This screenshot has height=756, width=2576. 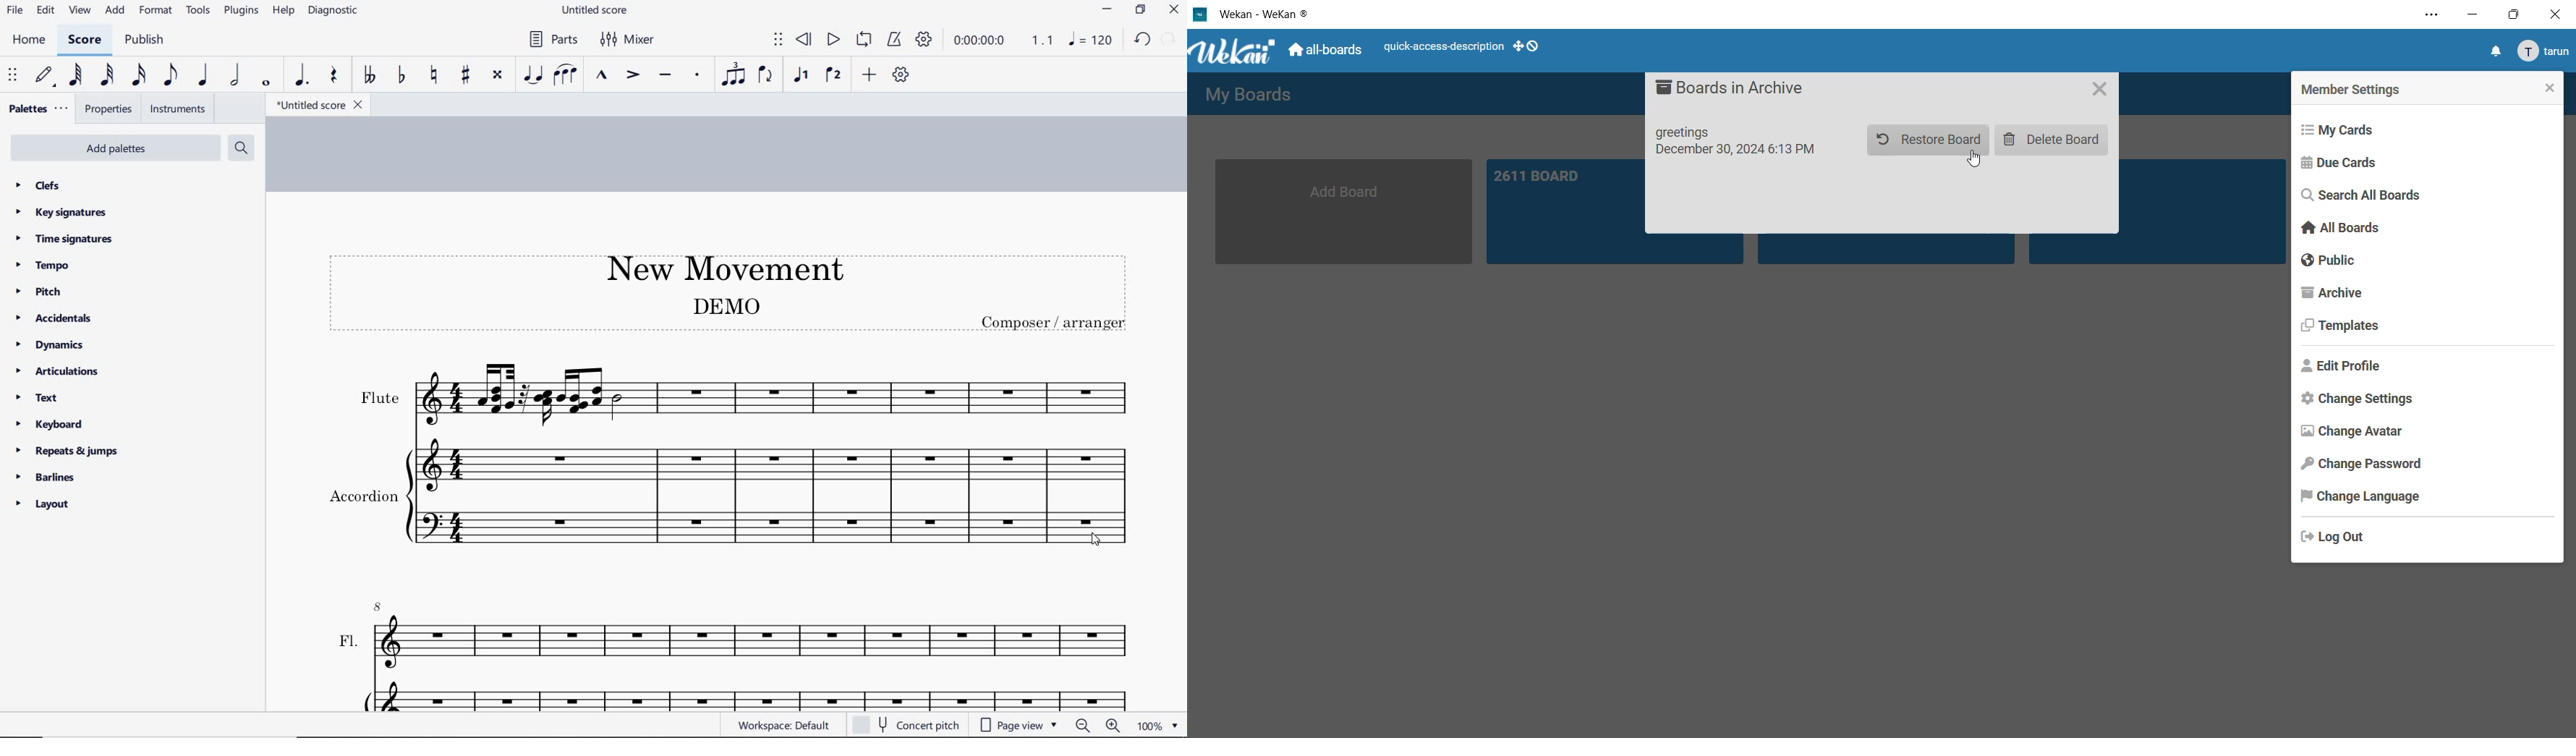 What do you see at coordinates (282, 11) in the screenshot?
I see `help` at bounding box center [282, 11].